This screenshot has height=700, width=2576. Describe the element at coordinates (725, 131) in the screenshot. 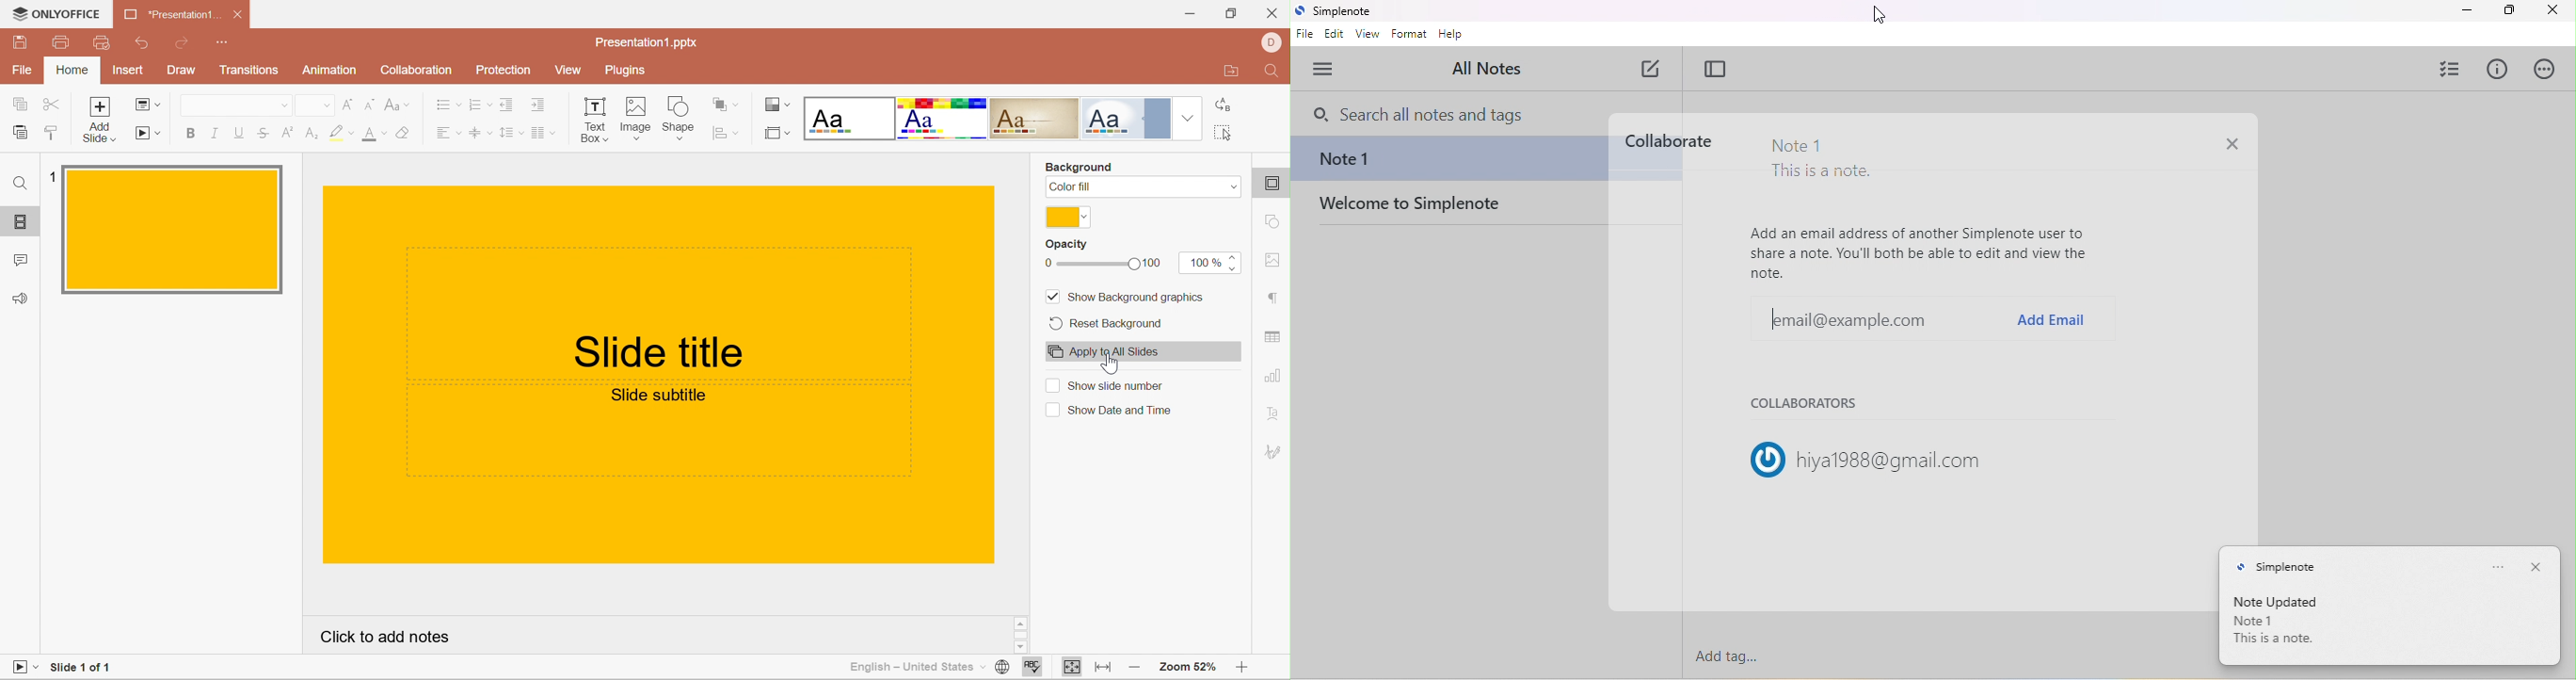

I see `Align shape` at that location.